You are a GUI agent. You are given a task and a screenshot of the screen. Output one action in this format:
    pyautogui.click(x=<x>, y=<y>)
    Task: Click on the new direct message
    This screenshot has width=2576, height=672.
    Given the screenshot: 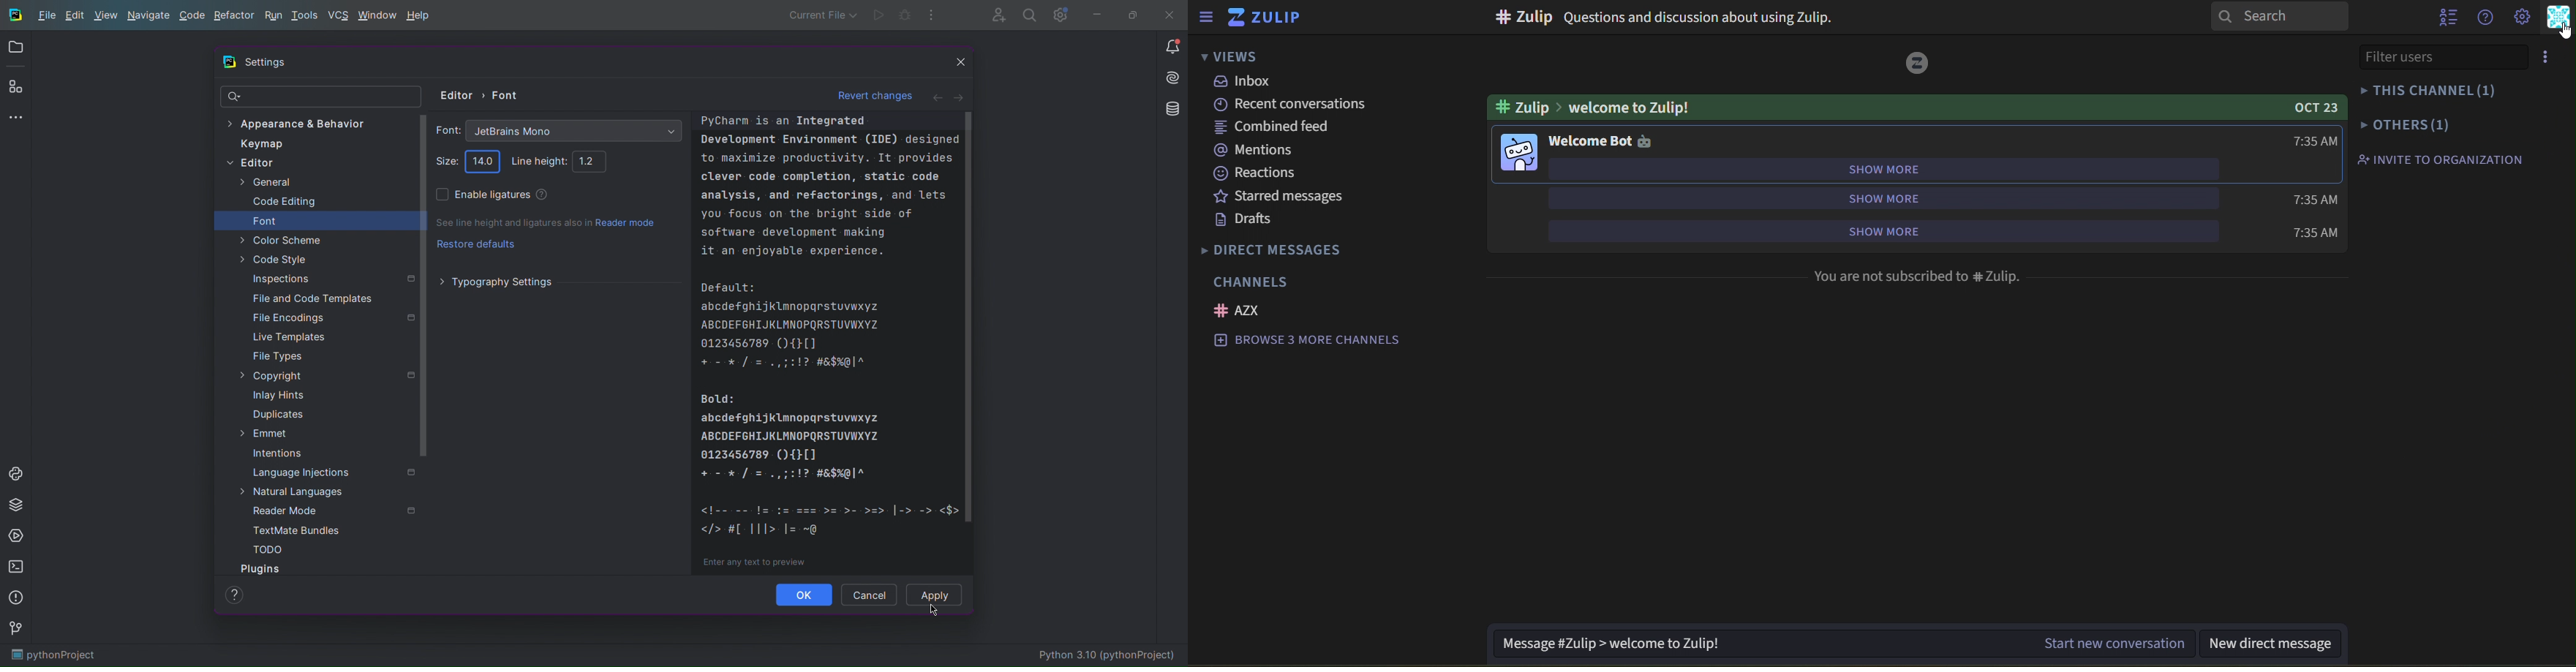 What is the action you would take?
    pyautogui.click(x=2279, y=643)
    